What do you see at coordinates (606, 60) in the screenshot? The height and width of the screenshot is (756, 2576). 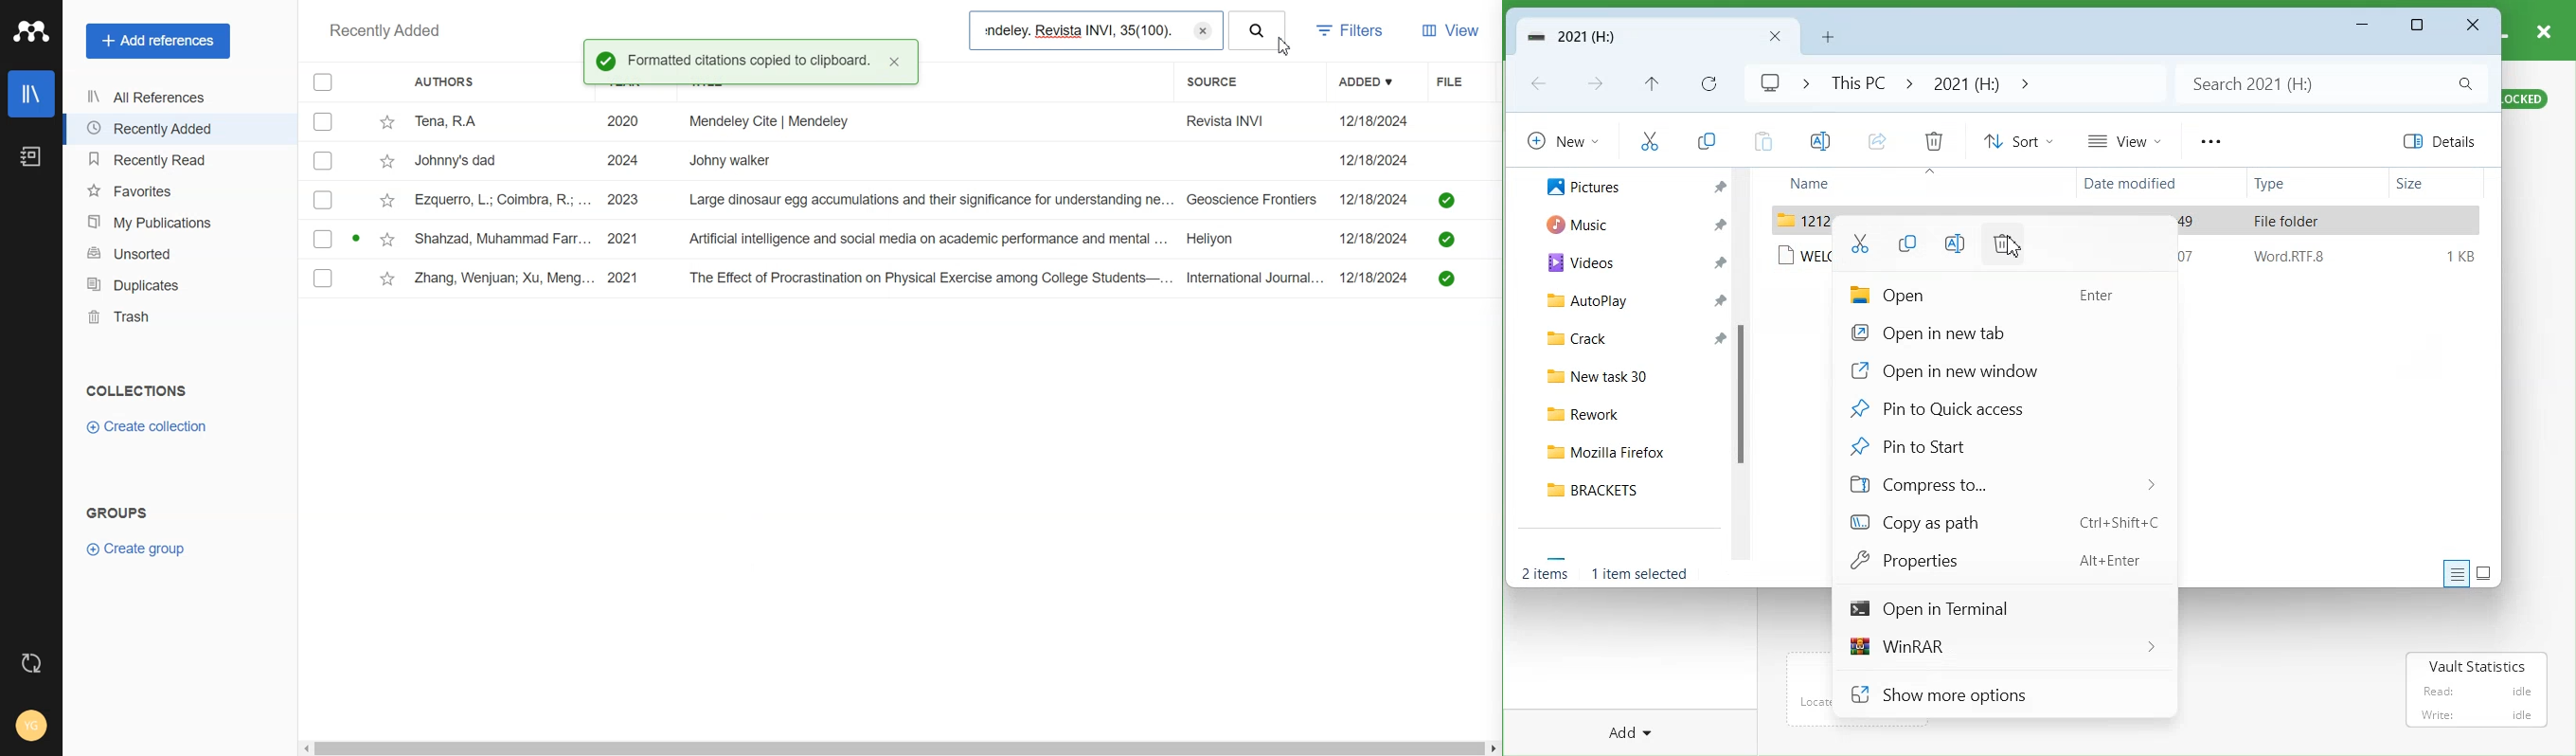 I see `Success ` at bounding box center [606, 60].